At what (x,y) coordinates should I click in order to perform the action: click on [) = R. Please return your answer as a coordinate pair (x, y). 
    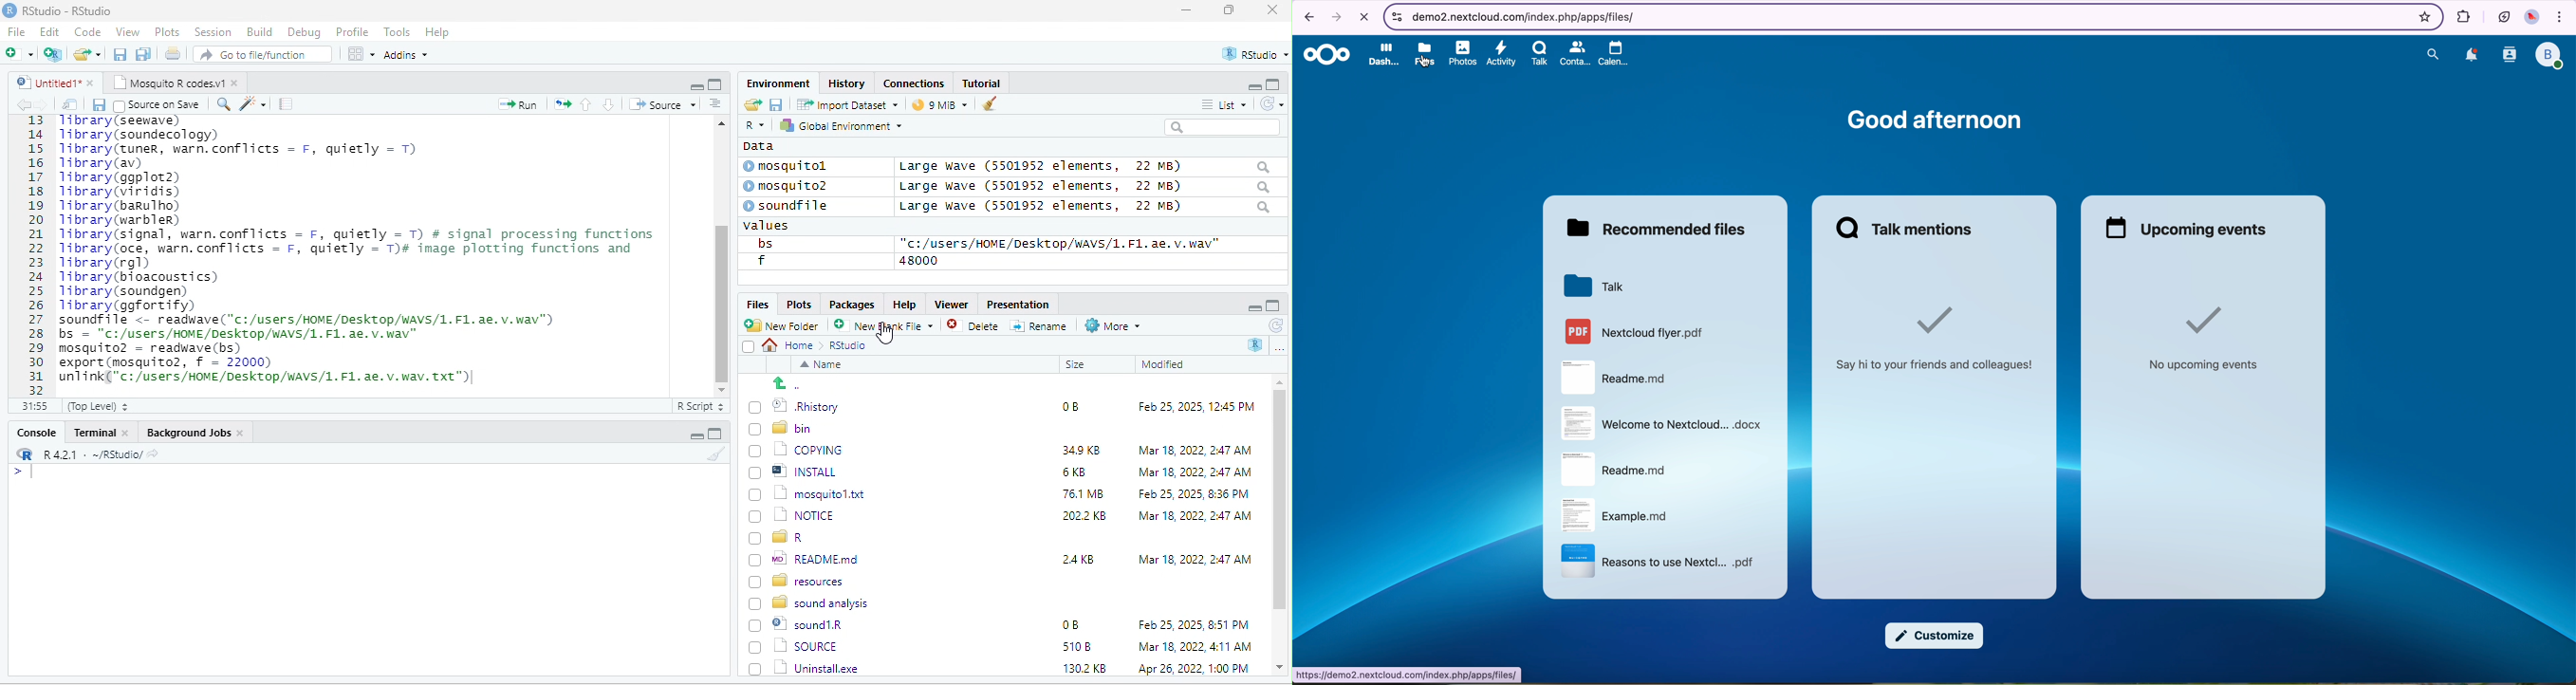
    Looking at the image, I should click on (788, 538).